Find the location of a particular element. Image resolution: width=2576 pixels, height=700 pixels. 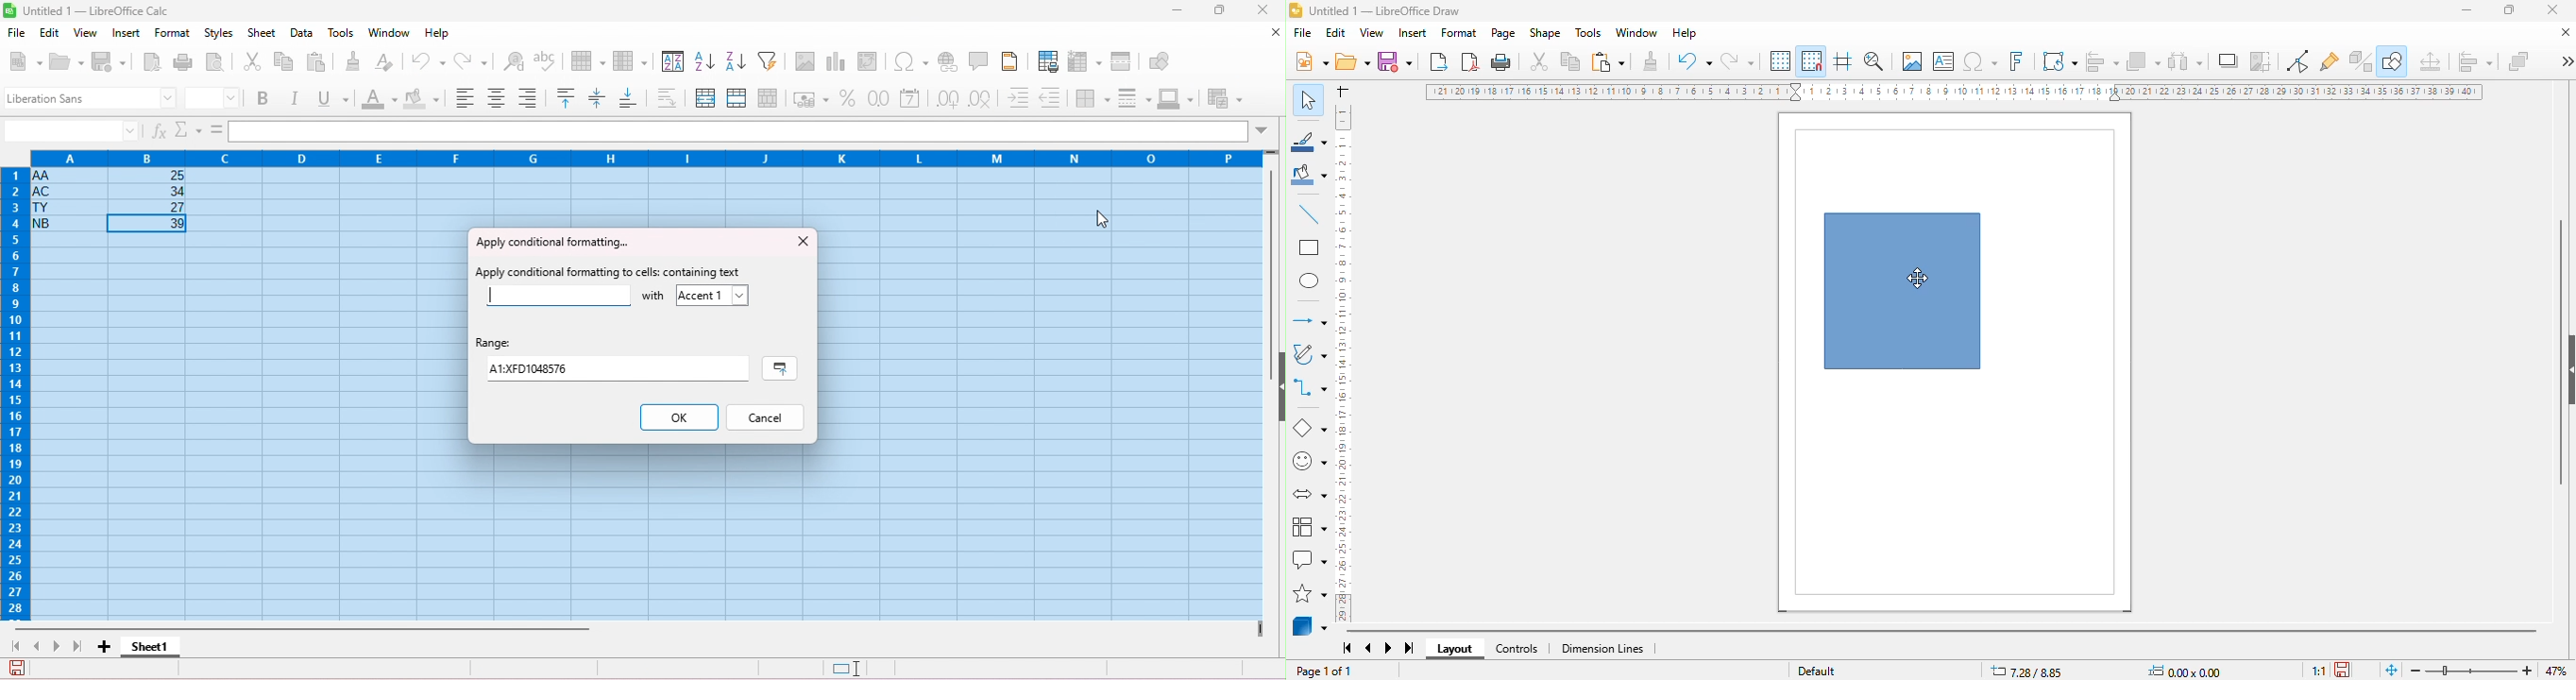

display grid is located at coordinates (1781, 60).